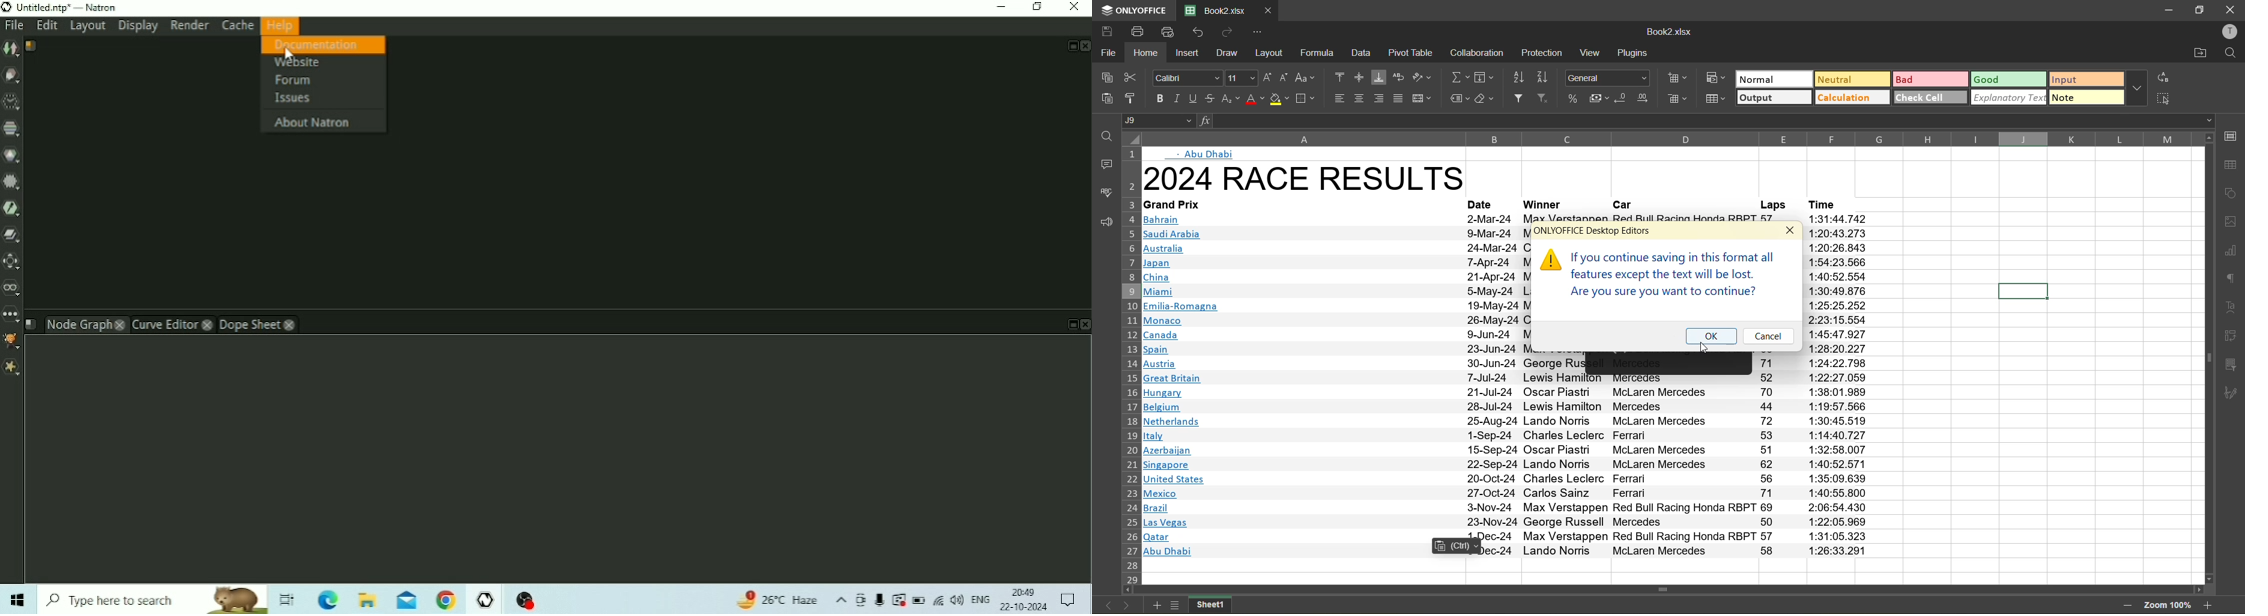  What do you see at coordinates (1156, 606) in the screenshot?
I see `add new sheet` at bounding box center [1156, 606].